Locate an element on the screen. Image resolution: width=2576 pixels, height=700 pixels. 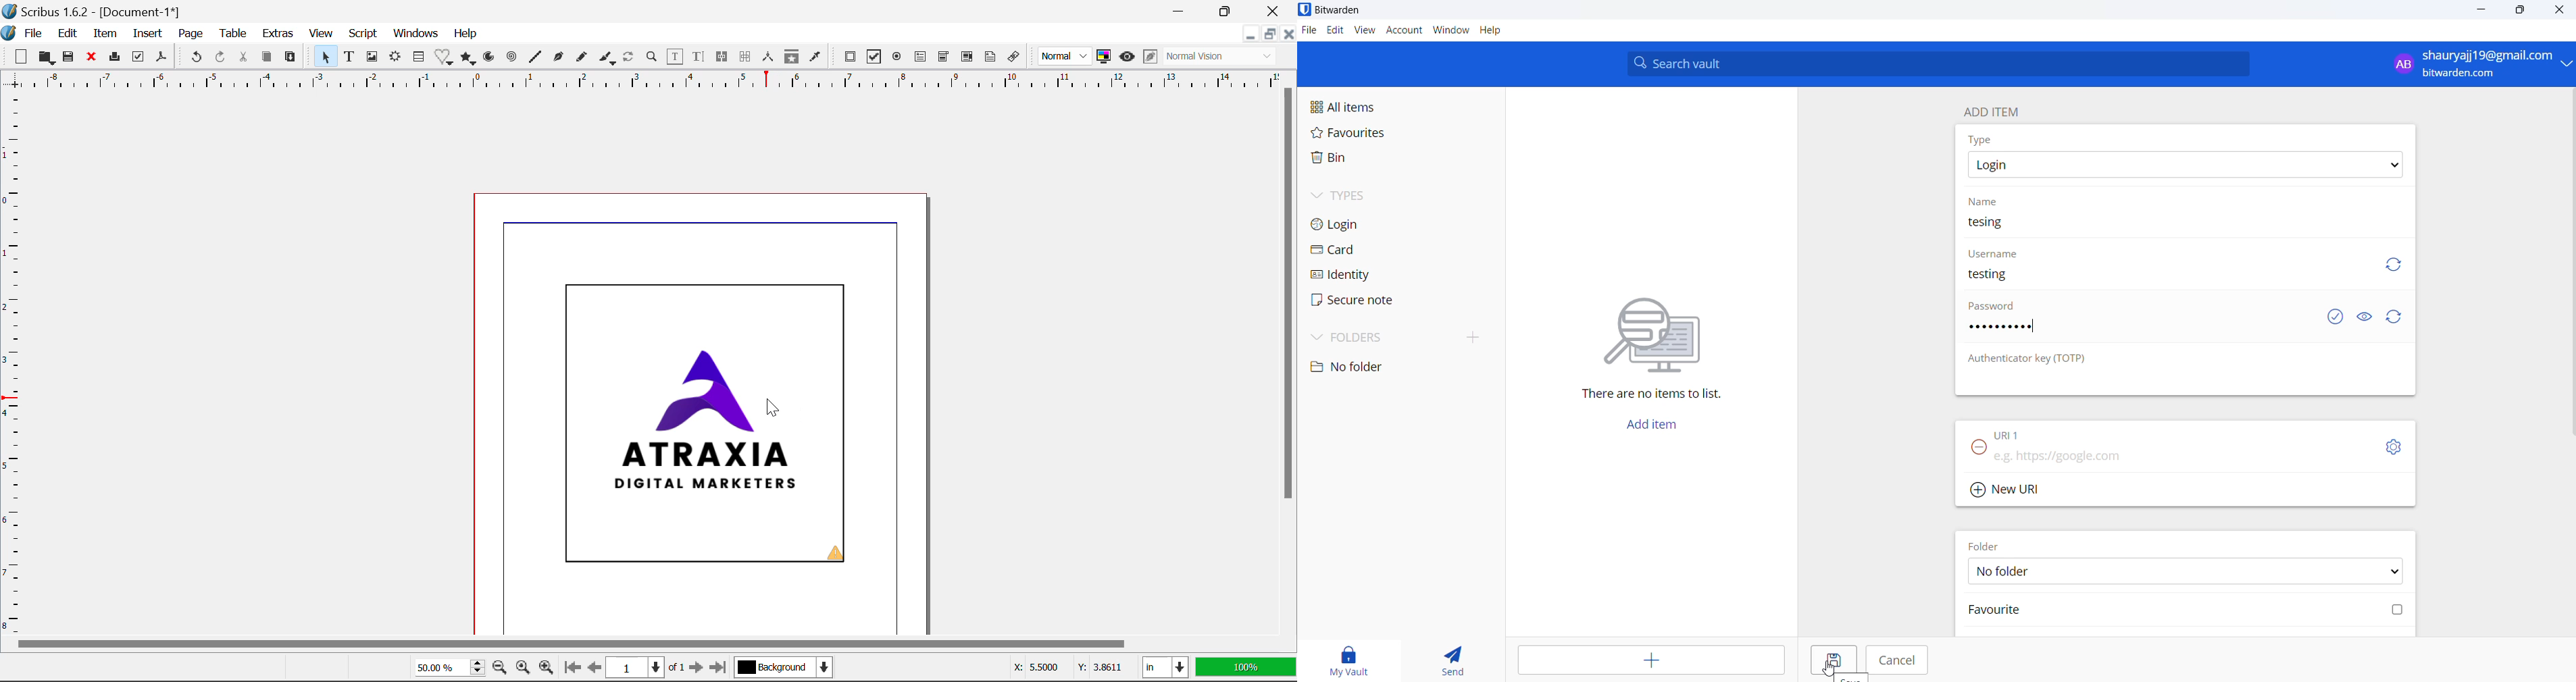
Edit Contents of Frame is located at coordinates (676, 59).